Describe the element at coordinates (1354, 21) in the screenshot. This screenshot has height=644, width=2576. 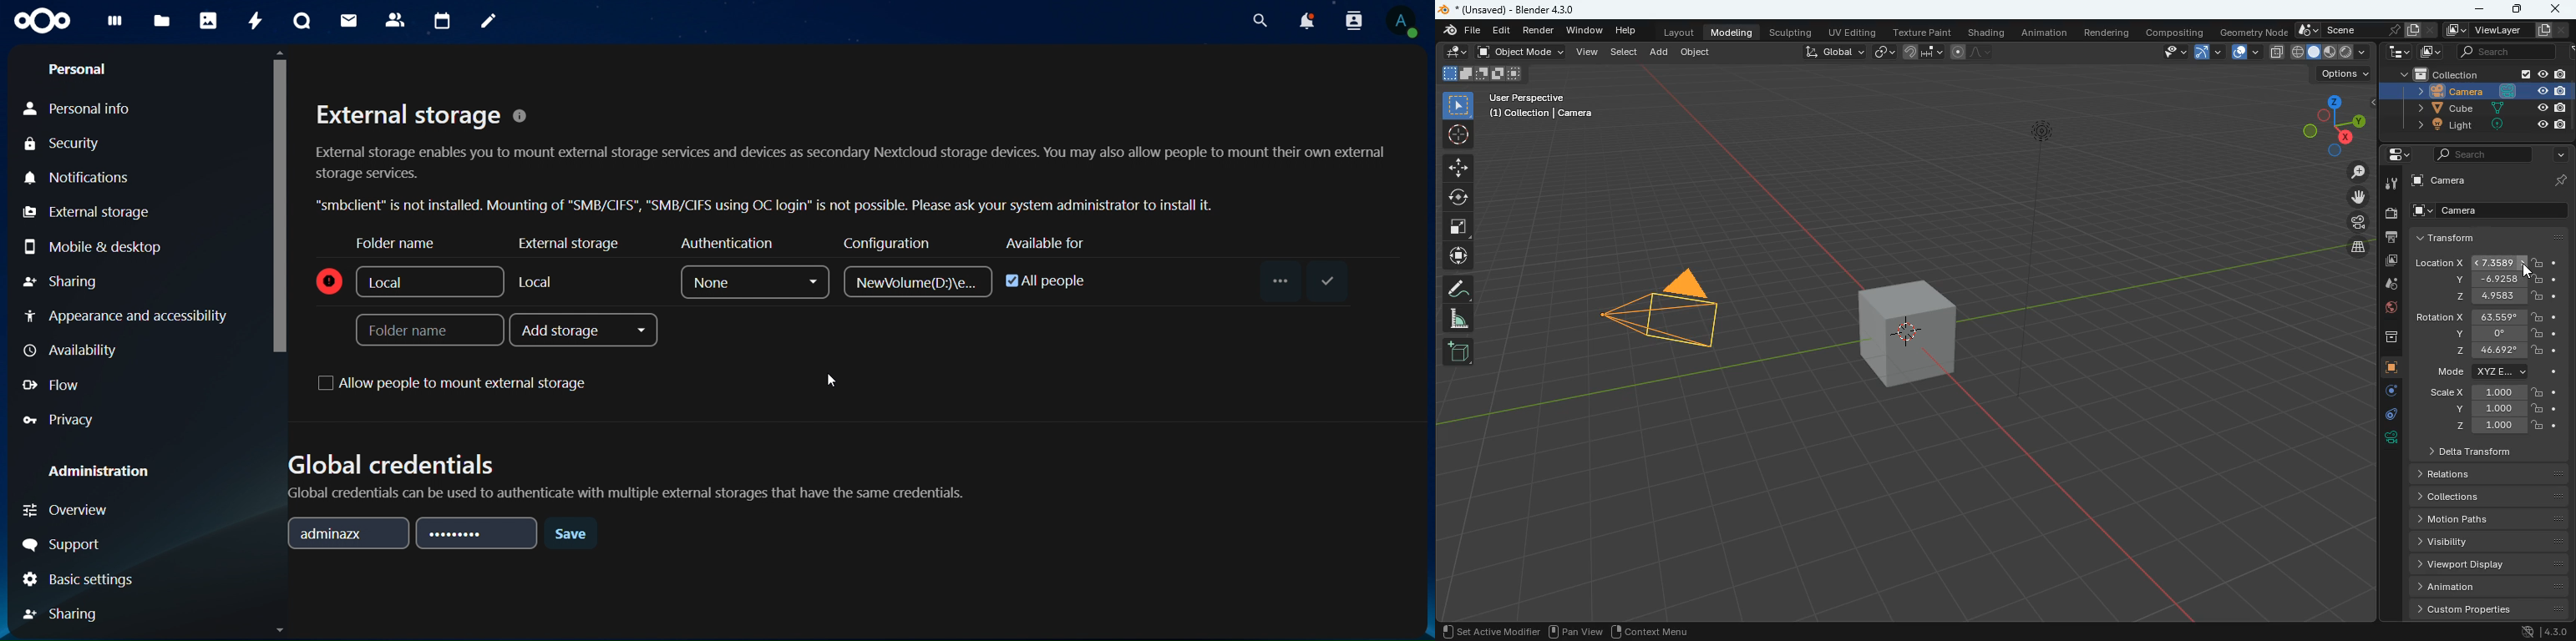
I see `search contacts` at that location.